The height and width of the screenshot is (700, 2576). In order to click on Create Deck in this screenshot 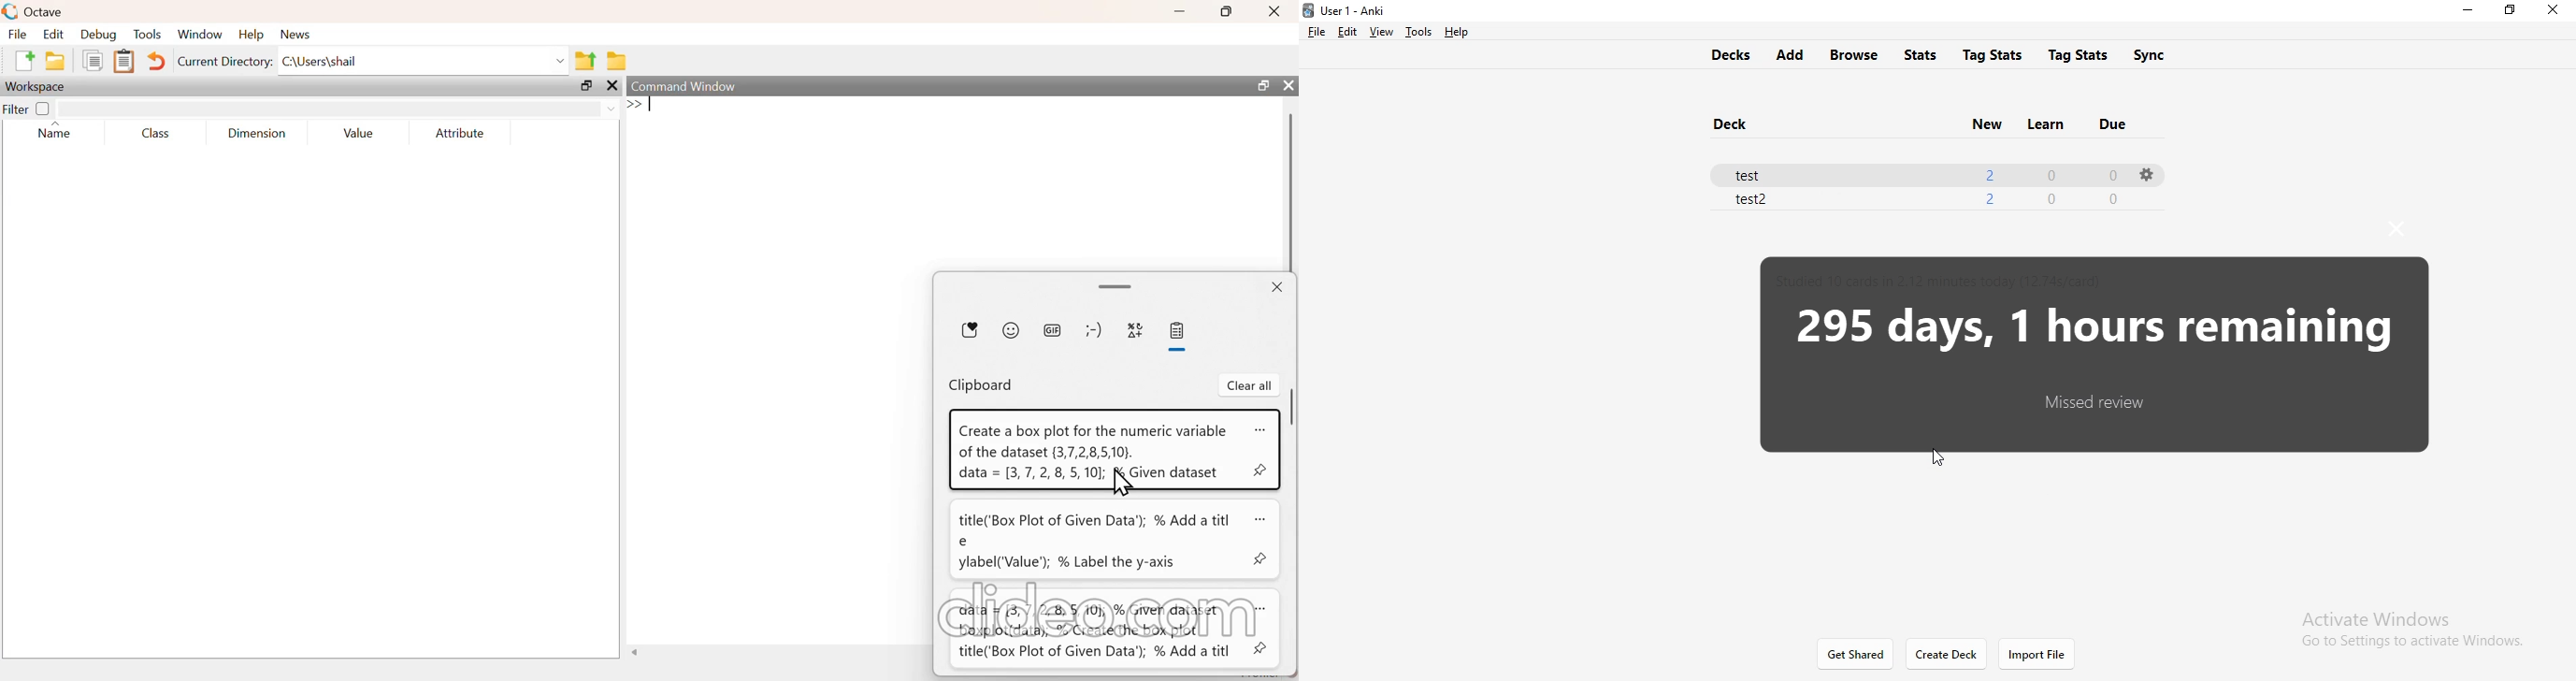, I will do `click(1945, 652)`.